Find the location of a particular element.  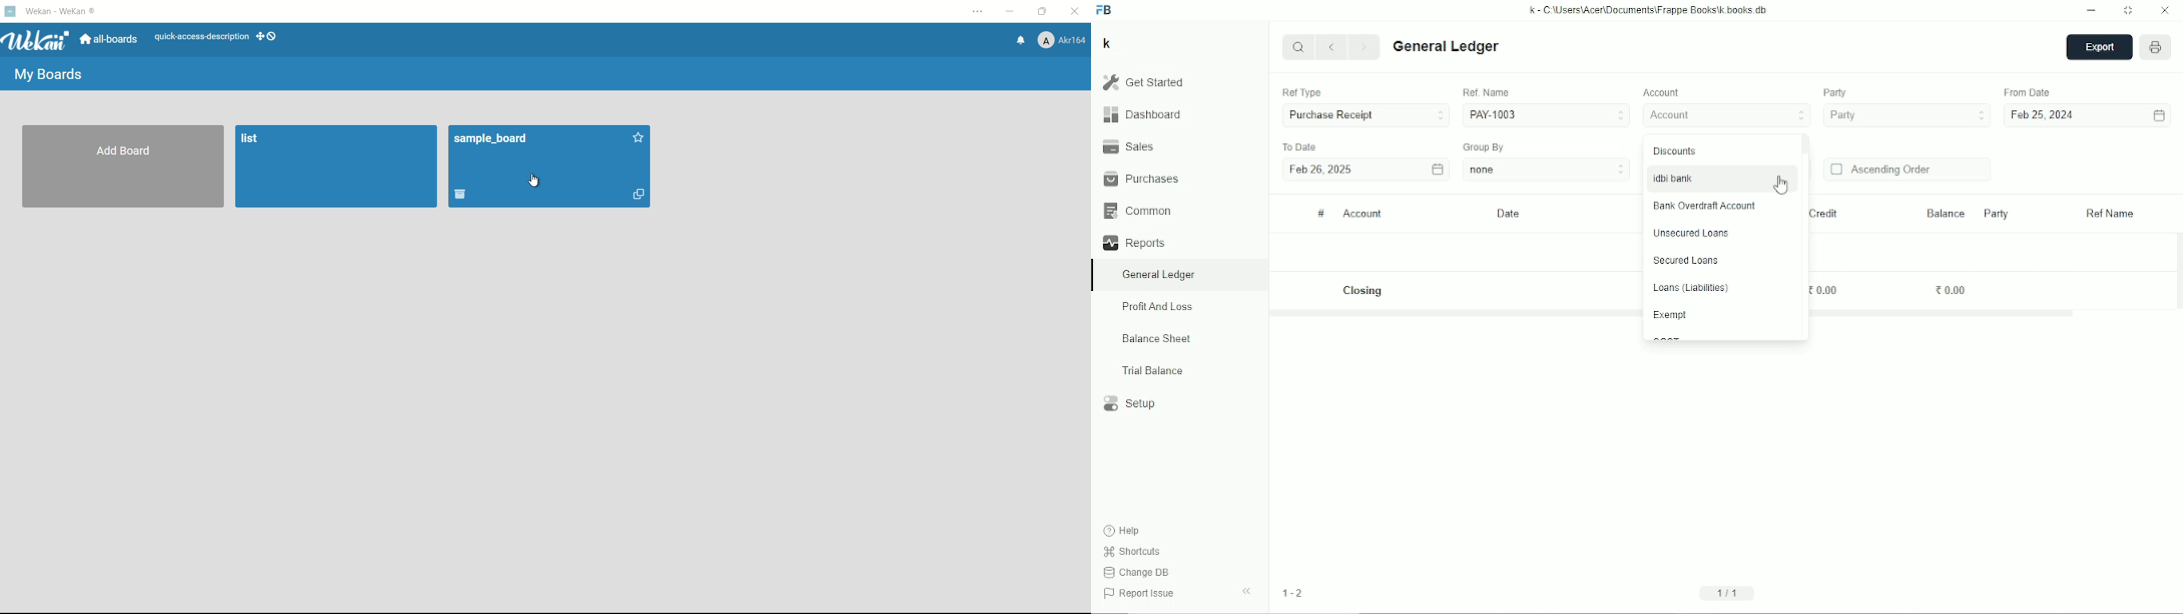

Ref name is located at coordinates (2111, 214).